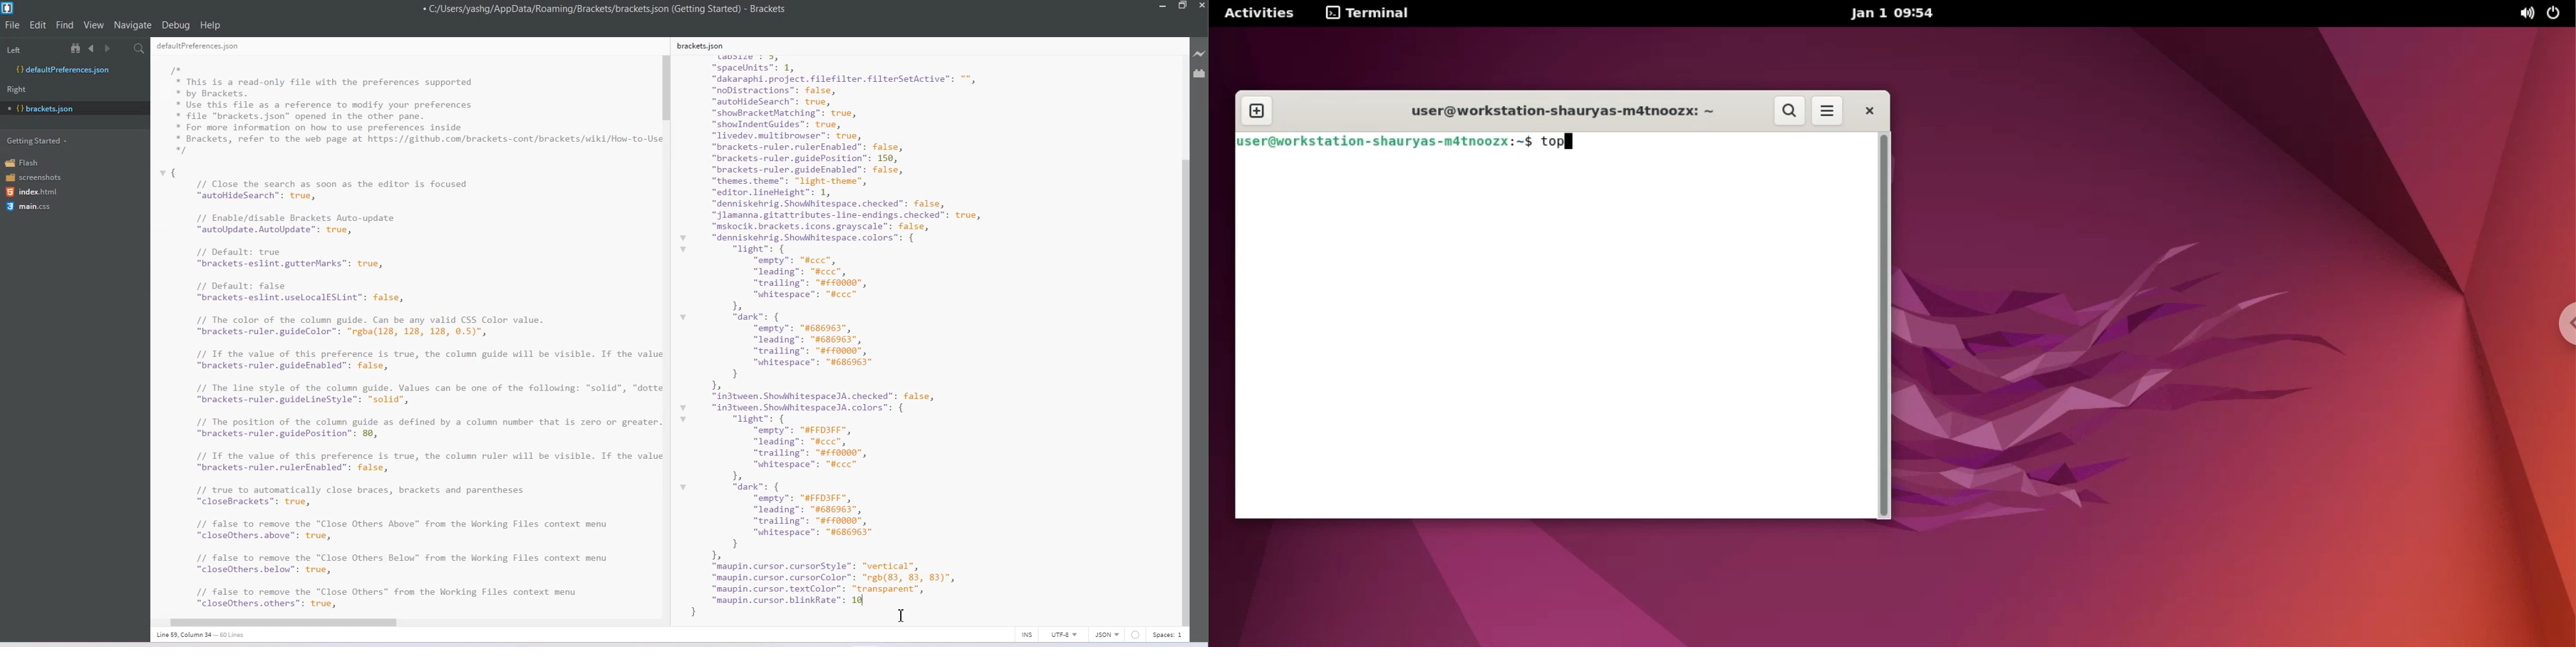 The width and height of the screenshot is (2576, 672). Describe the element at coordinates (16, 89) in the screenshot. I see `Right` at that location.